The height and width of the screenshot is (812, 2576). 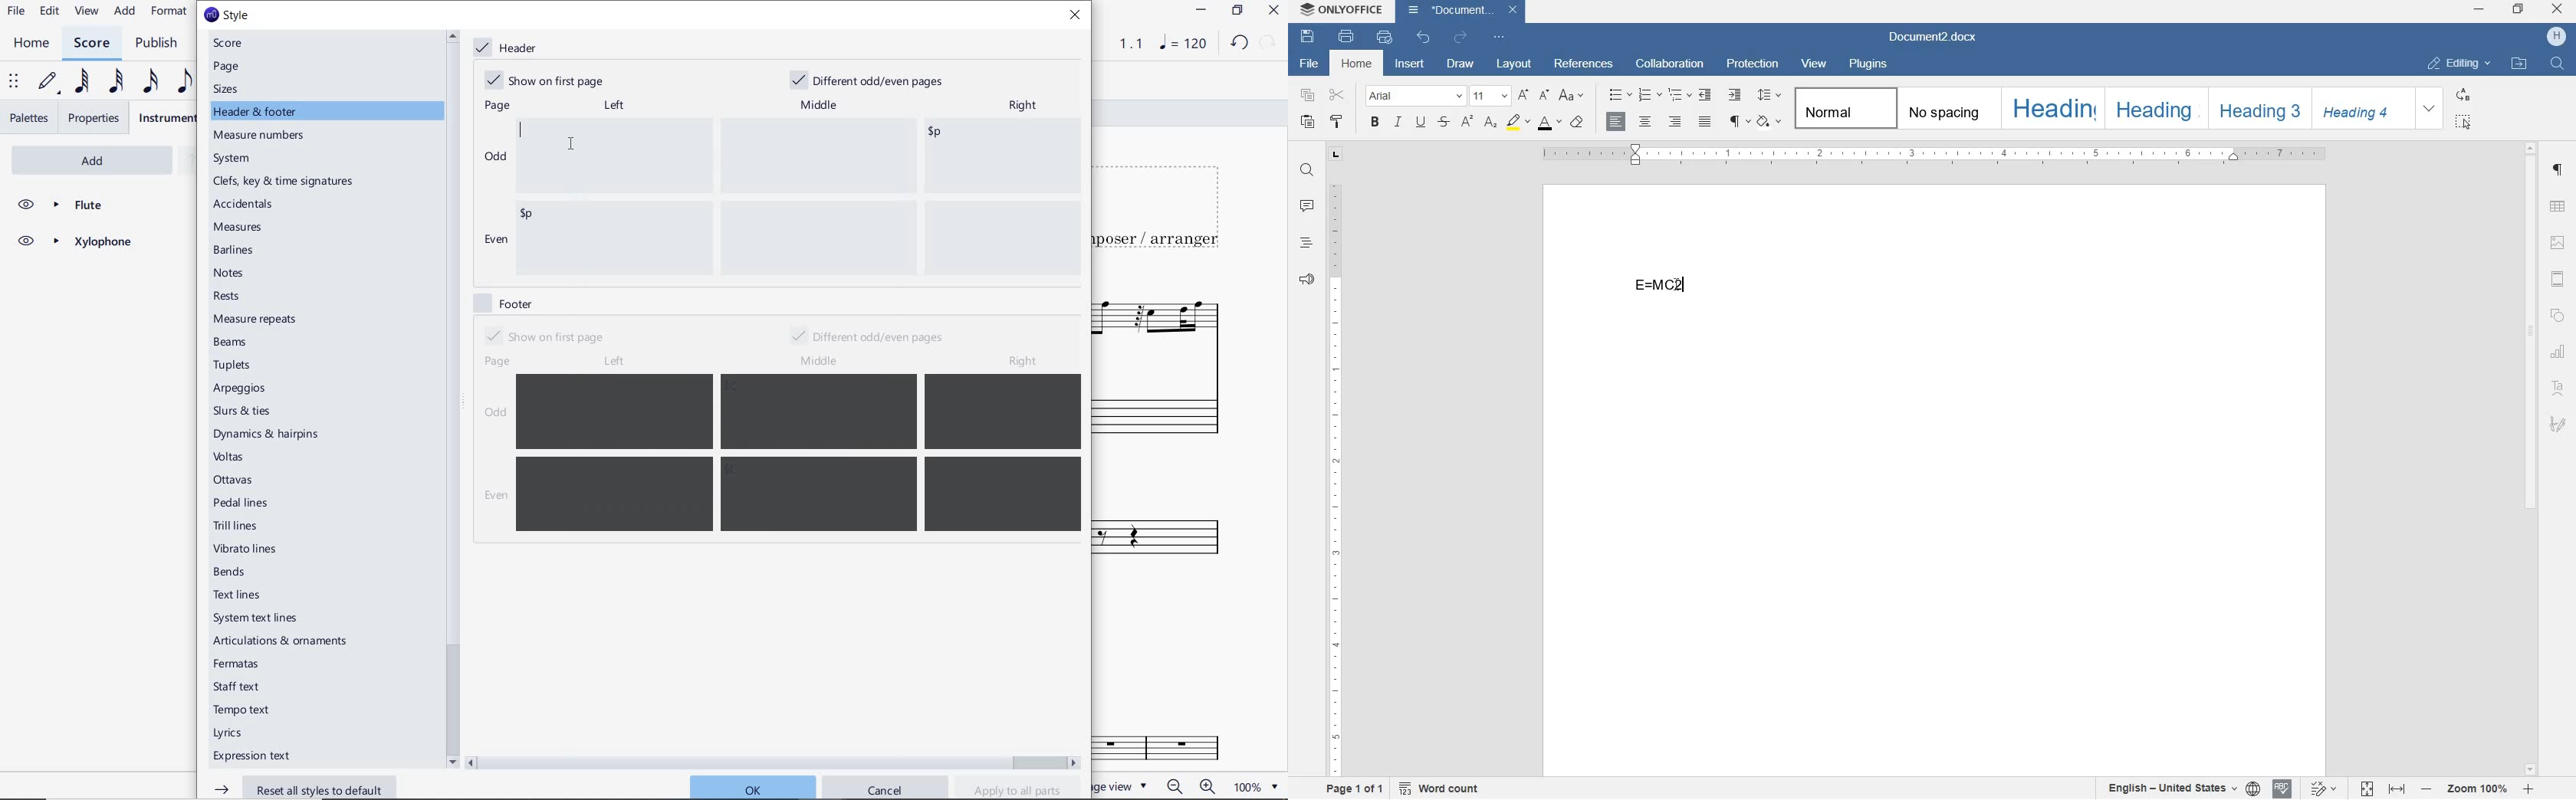 What do you see at coordinates (245, 203) in the screenshot?
I see `accidentals` at bounding box center [245, 203].